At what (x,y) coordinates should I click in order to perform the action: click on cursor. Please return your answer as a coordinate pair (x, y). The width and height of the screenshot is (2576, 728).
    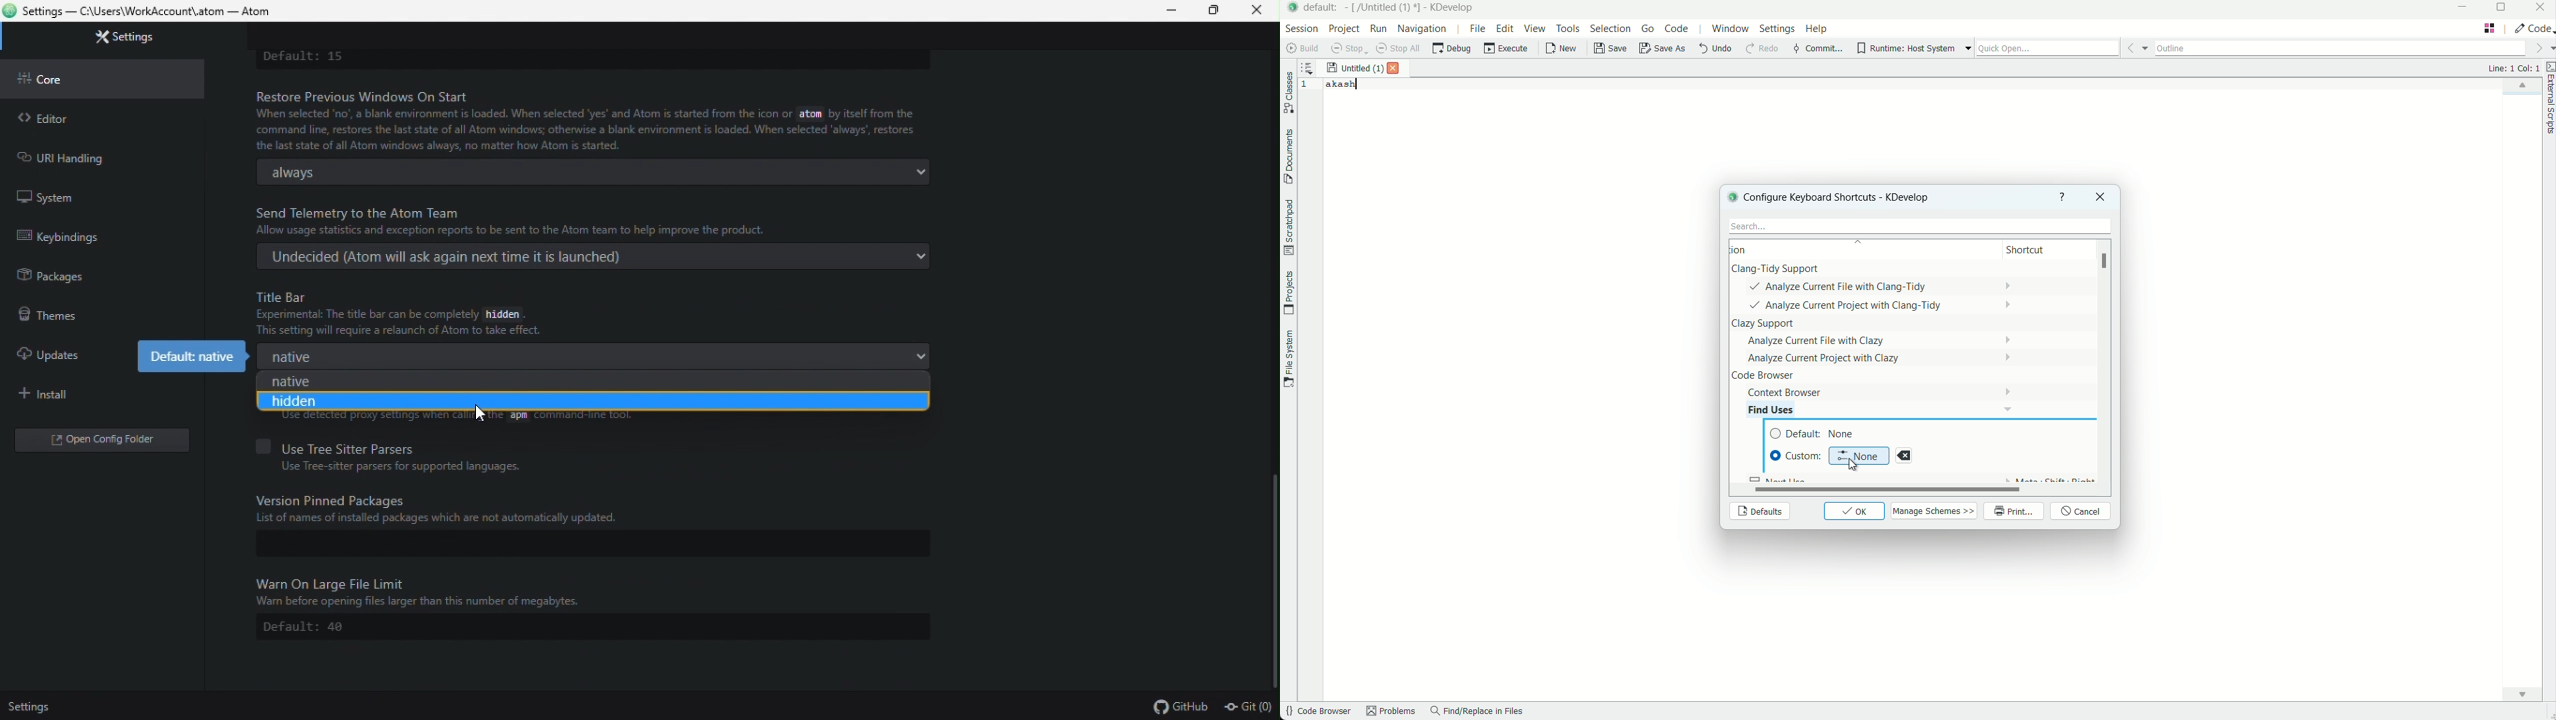
    Looking at the image, I should click on (484, 414).